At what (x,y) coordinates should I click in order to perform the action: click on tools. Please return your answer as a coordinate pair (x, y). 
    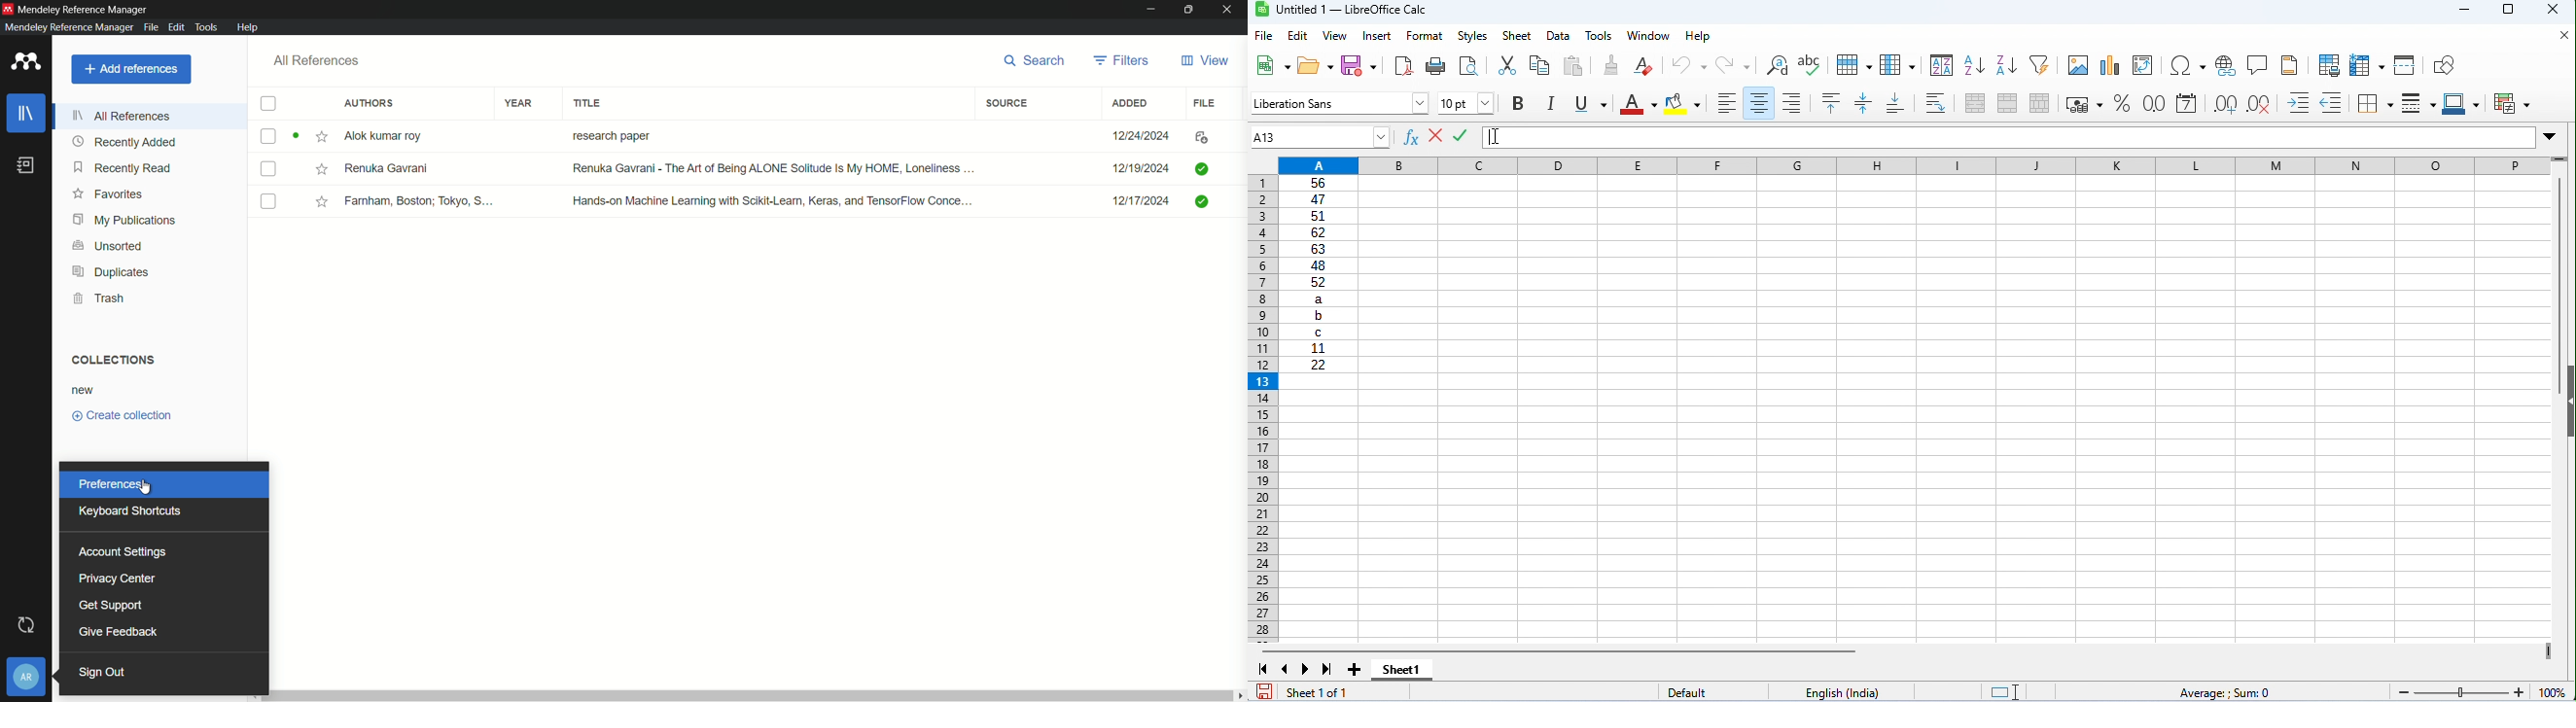
    Looking at the image, I should click on (1601, 36).